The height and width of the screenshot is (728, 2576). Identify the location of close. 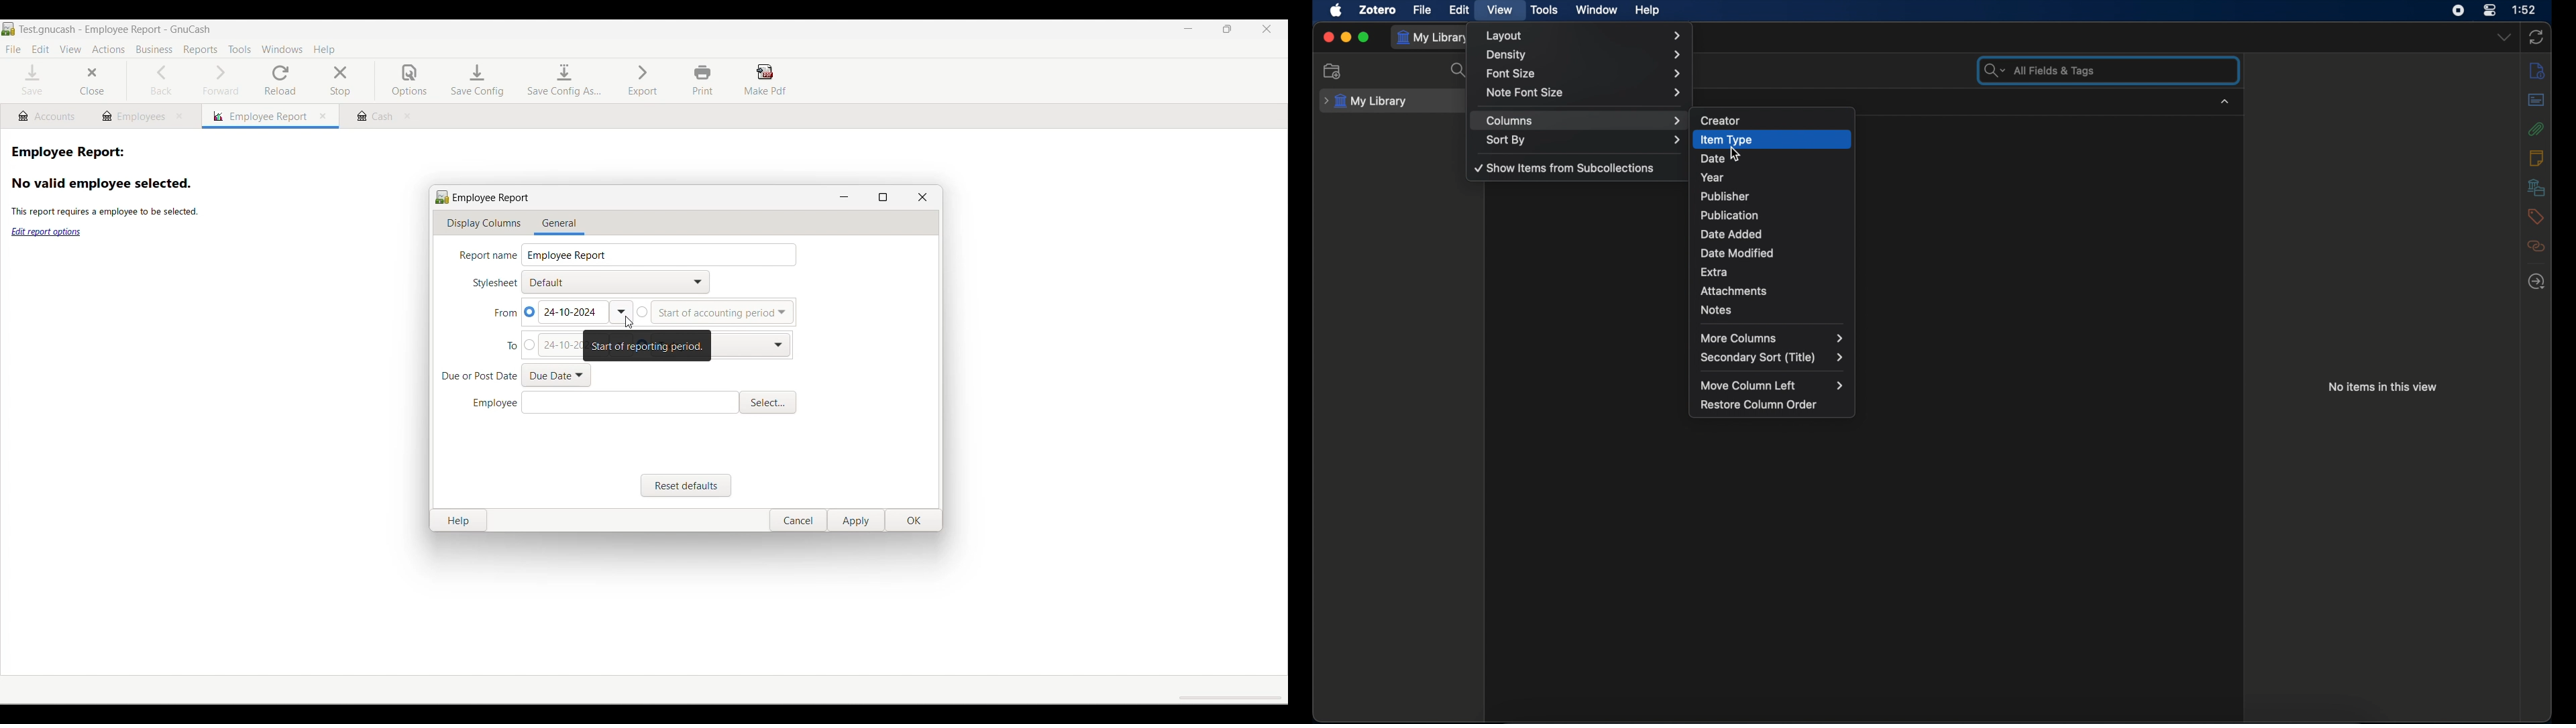
(1328, 38).